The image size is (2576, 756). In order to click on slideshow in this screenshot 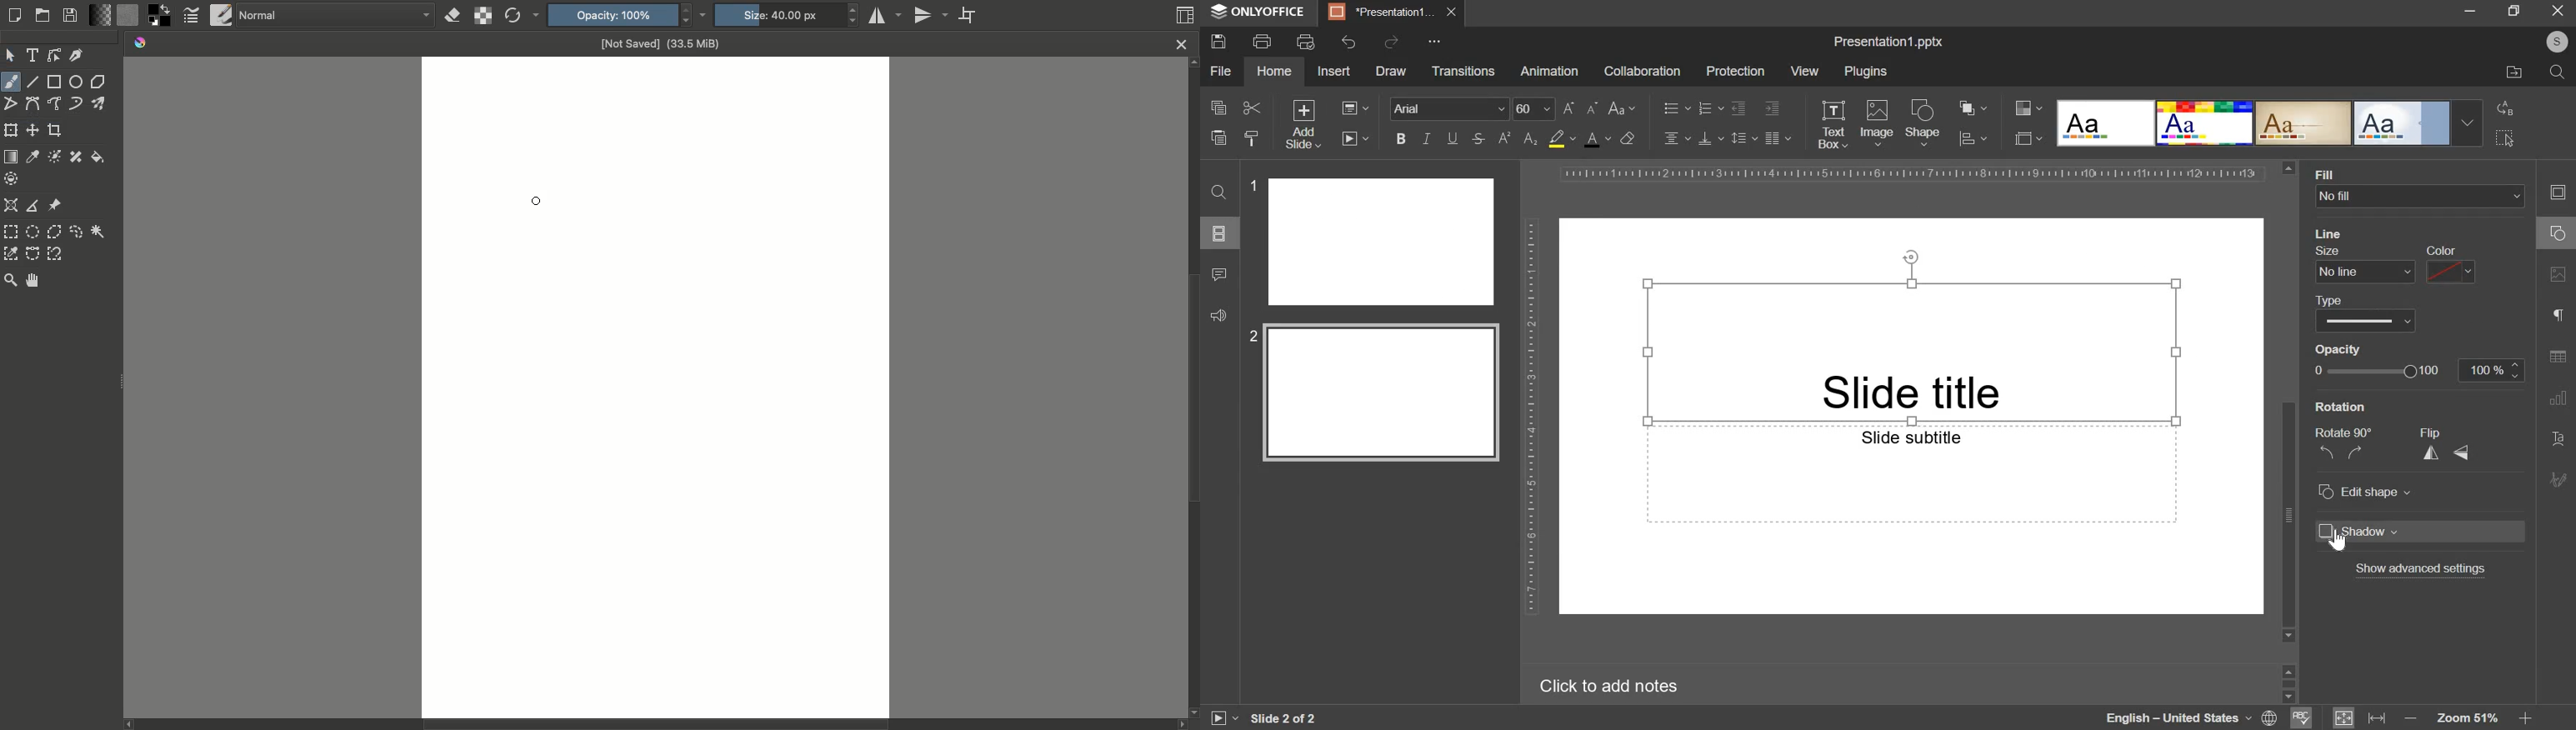, I will do `click(1354, 138)`.